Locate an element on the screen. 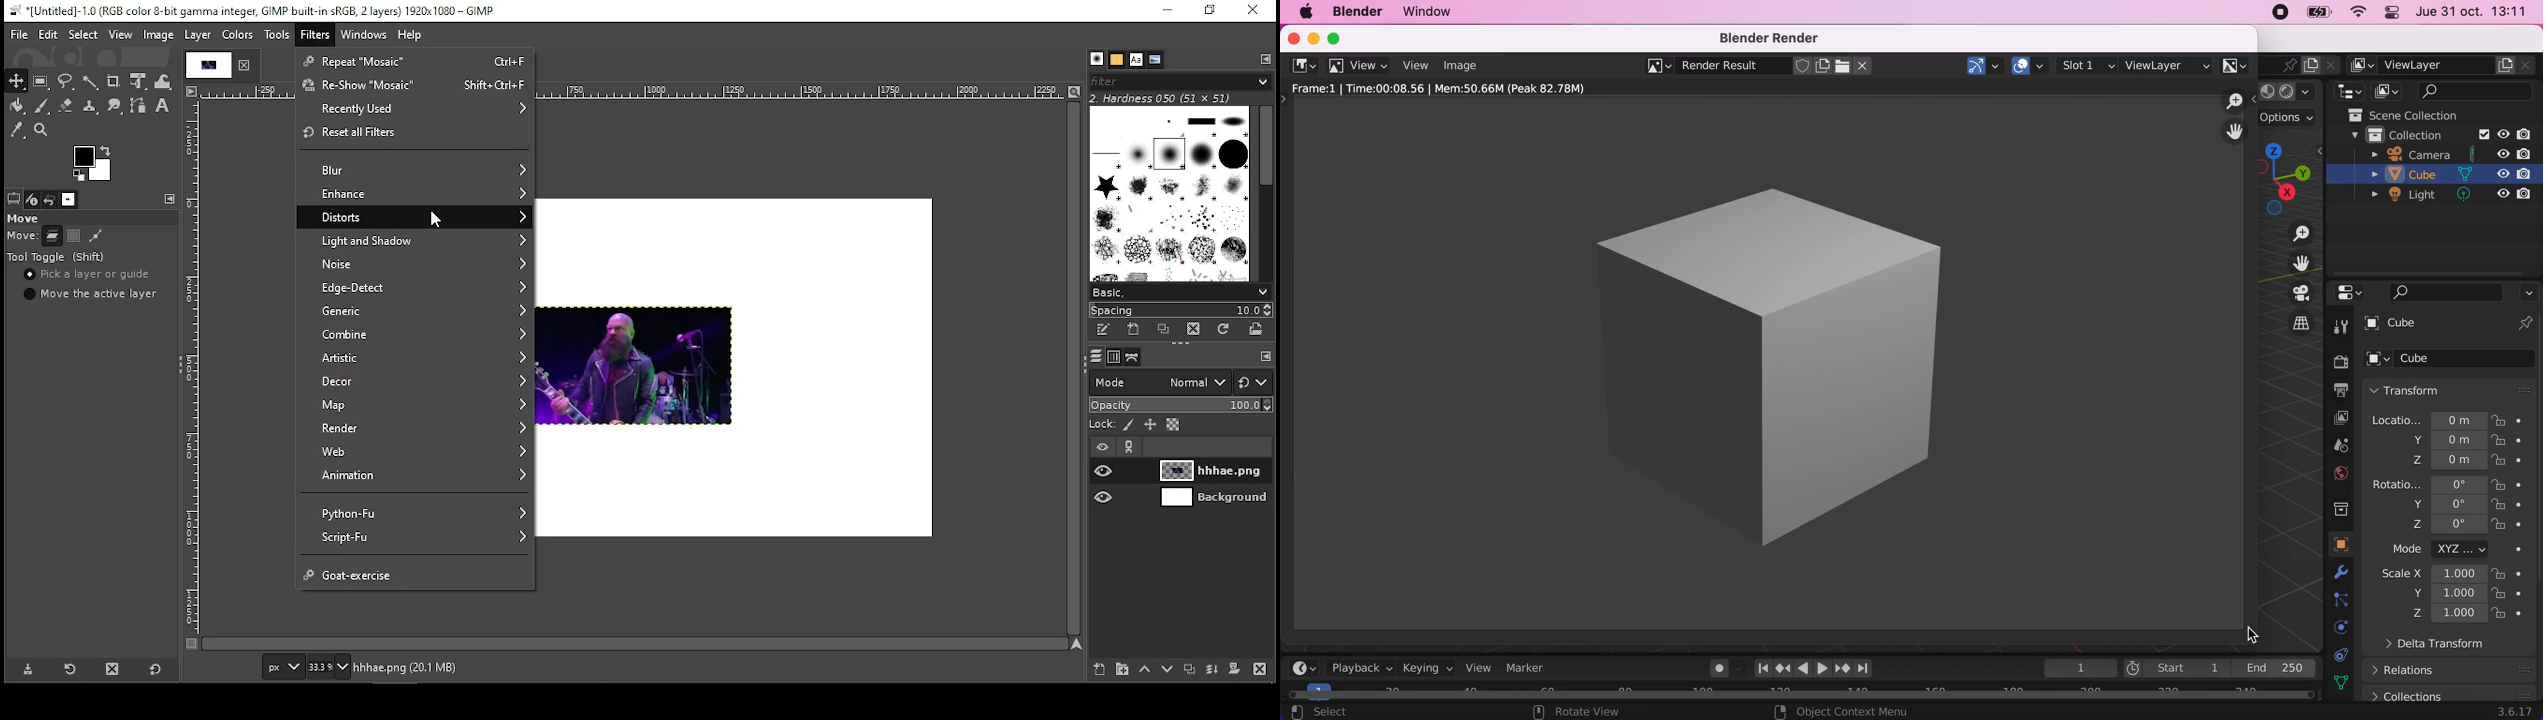 Image resolution: width=2548 pixels, height=728 pixels. scroll bar is located at coordinates (1076, 368).